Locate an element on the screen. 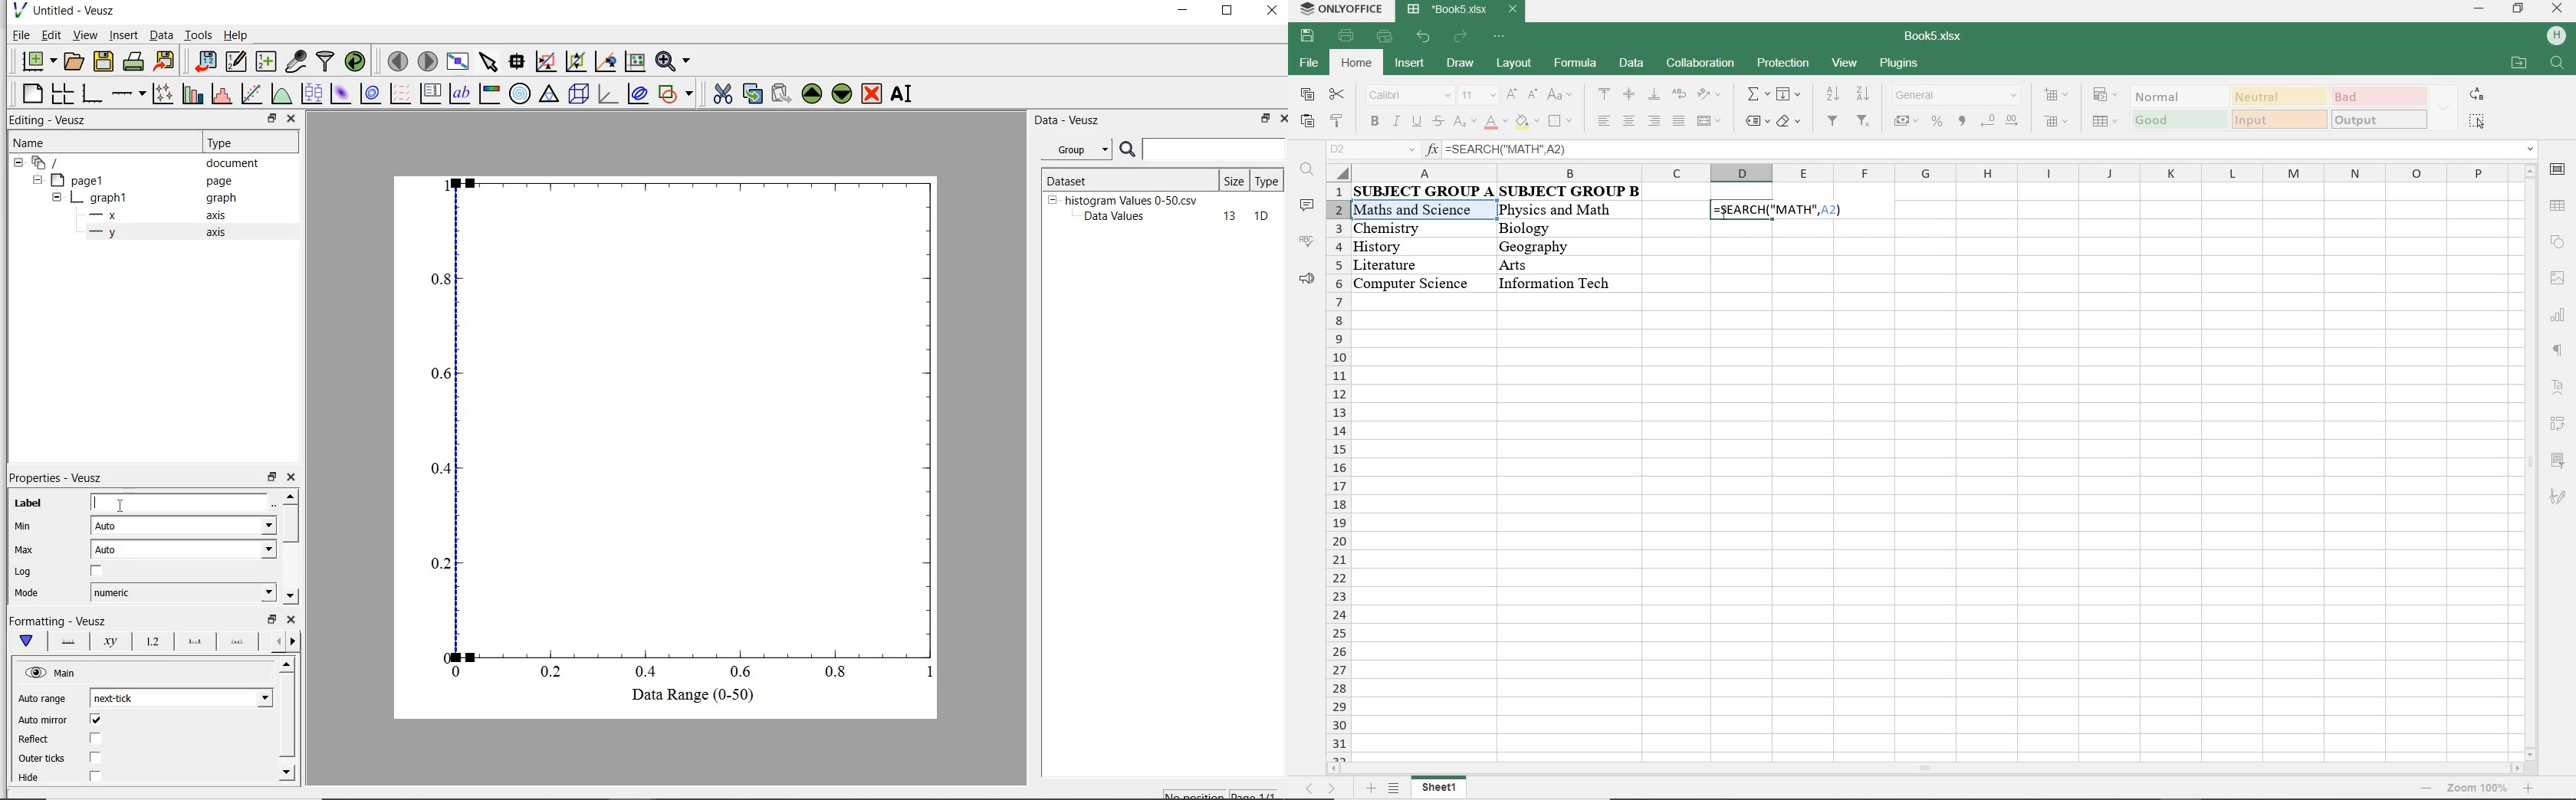 This screenshot has height=812, width=2576. align bottom is located at coordinates (1654, 96).